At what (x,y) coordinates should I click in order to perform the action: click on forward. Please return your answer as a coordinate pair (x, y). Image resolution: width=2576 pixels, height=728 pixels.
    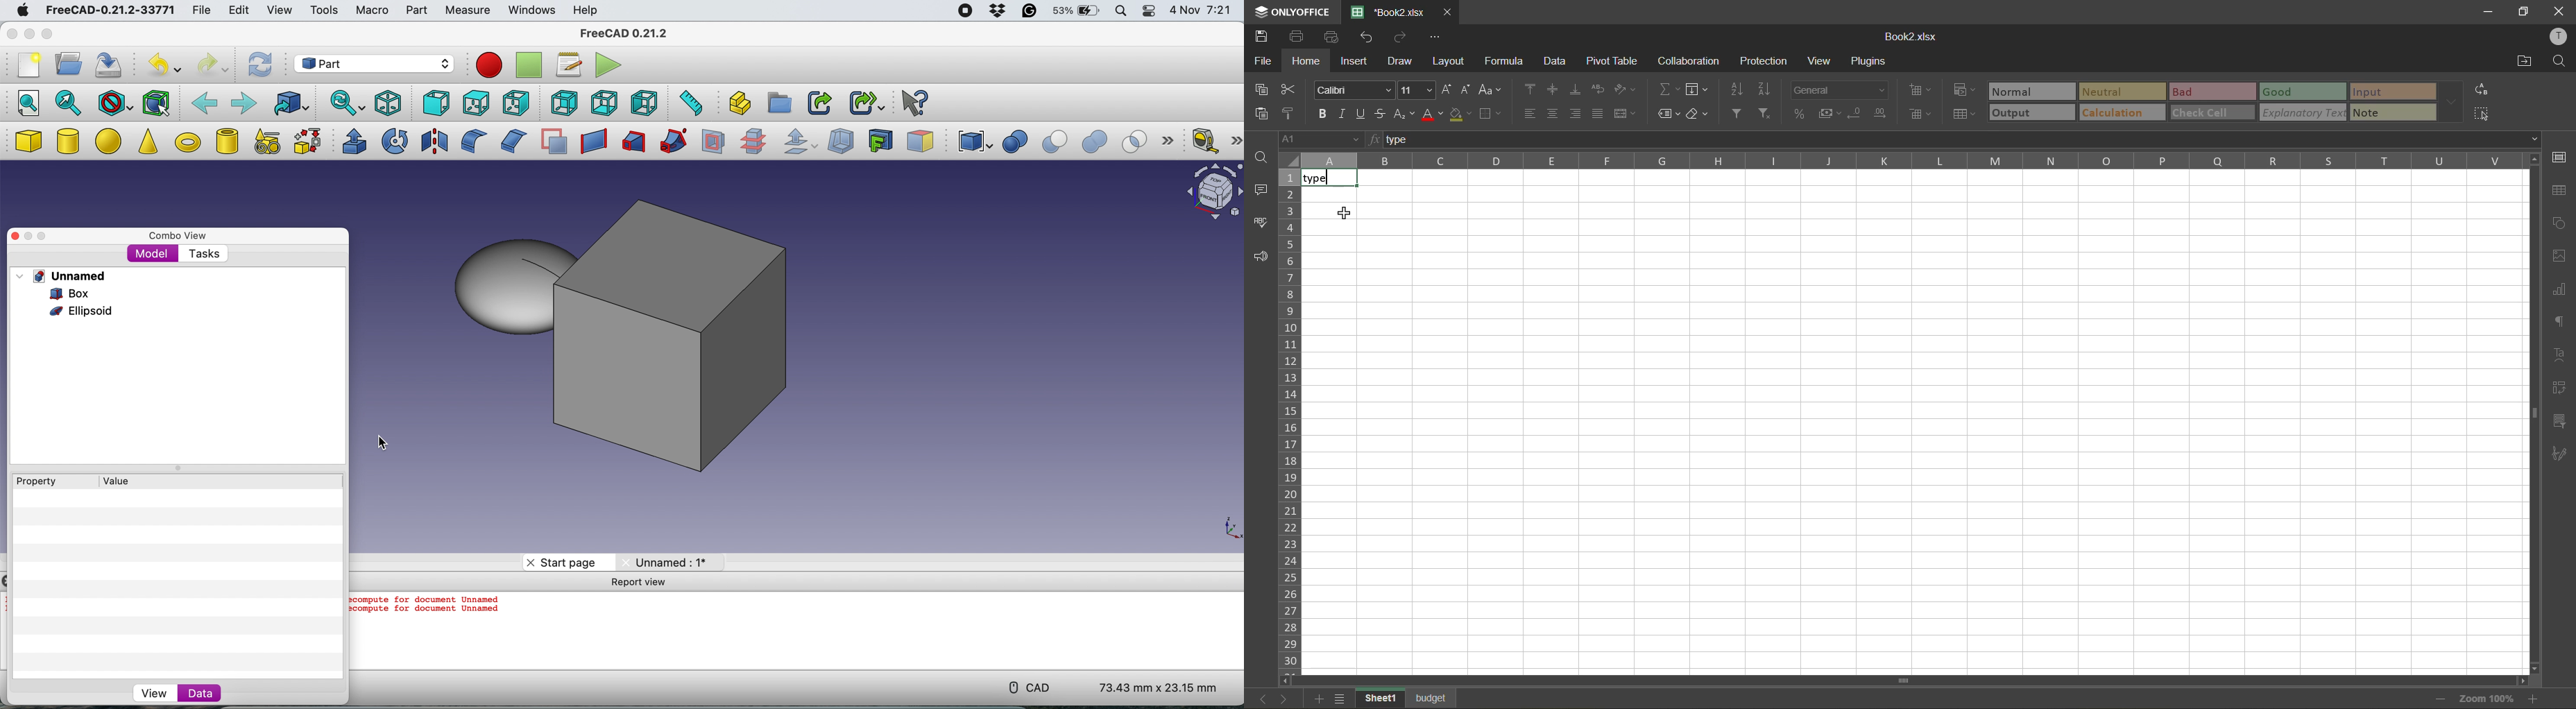
    Looking at the image, I should click on (242, 102).